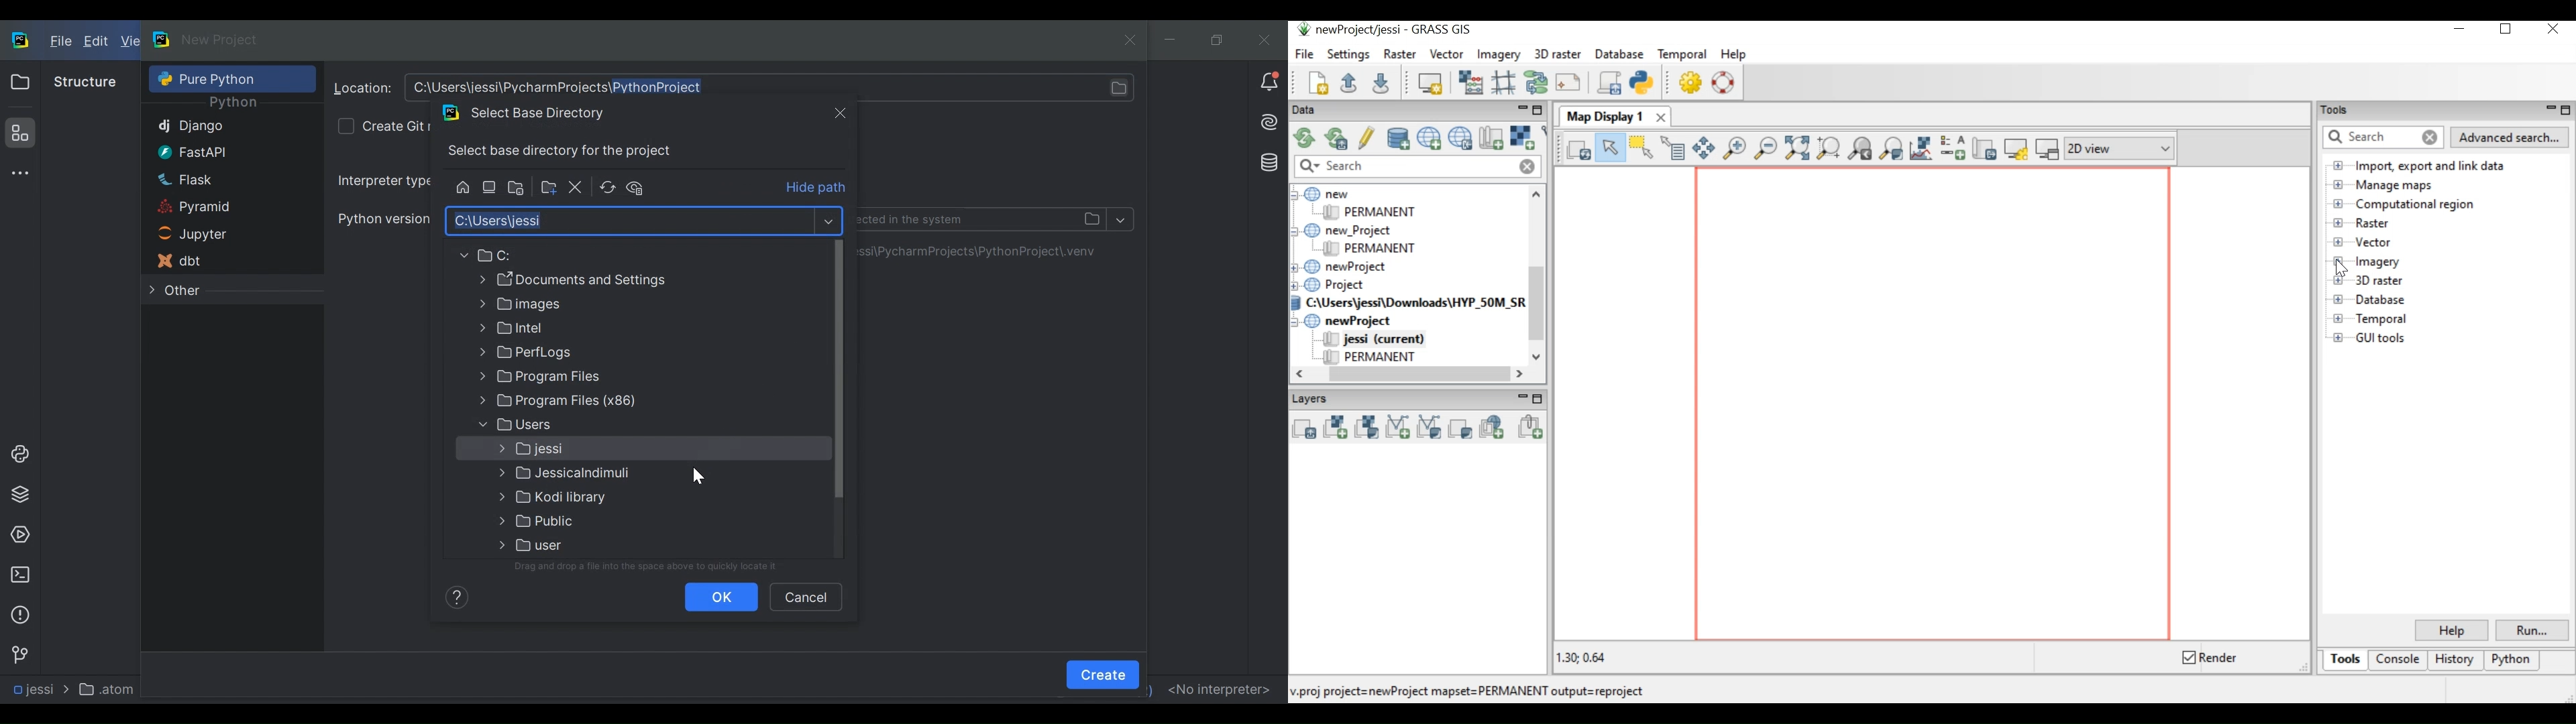 Image resolution: width=2576 pixels, height=728 pixels. I want to click on Pyramid, so click(213, 208).